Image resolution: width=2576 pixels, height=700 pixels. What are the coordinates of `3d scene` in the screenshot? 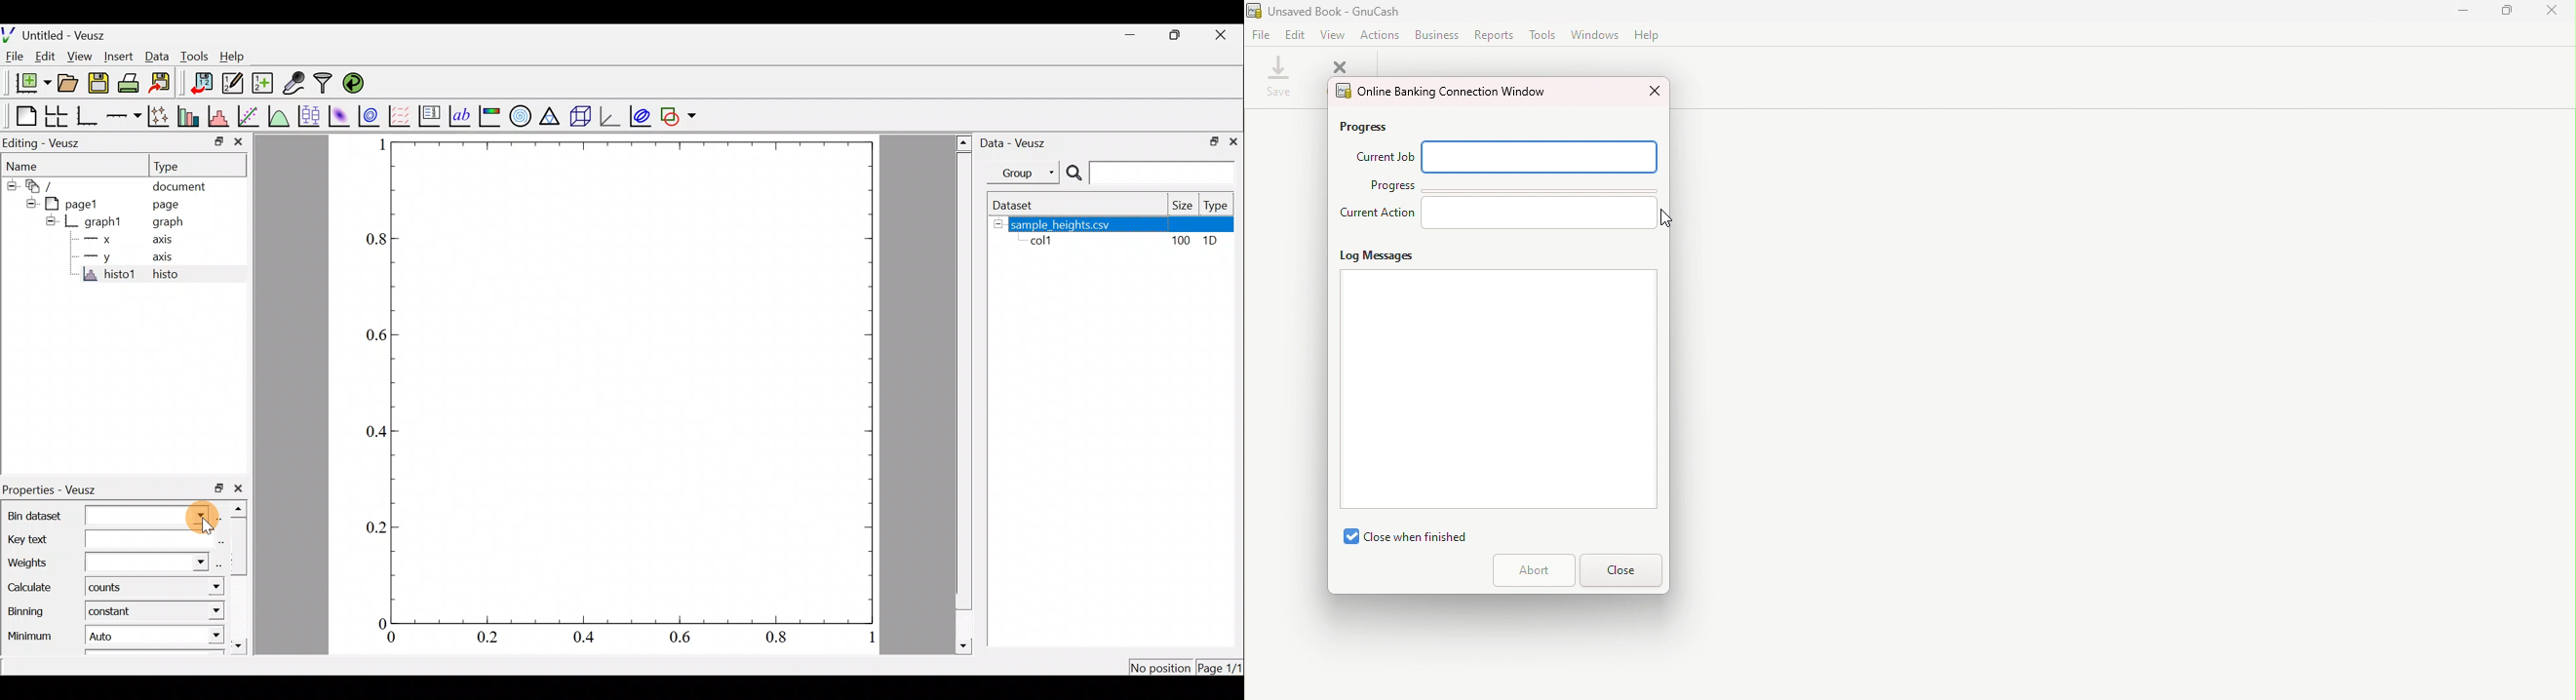 It's located at (583, 115).